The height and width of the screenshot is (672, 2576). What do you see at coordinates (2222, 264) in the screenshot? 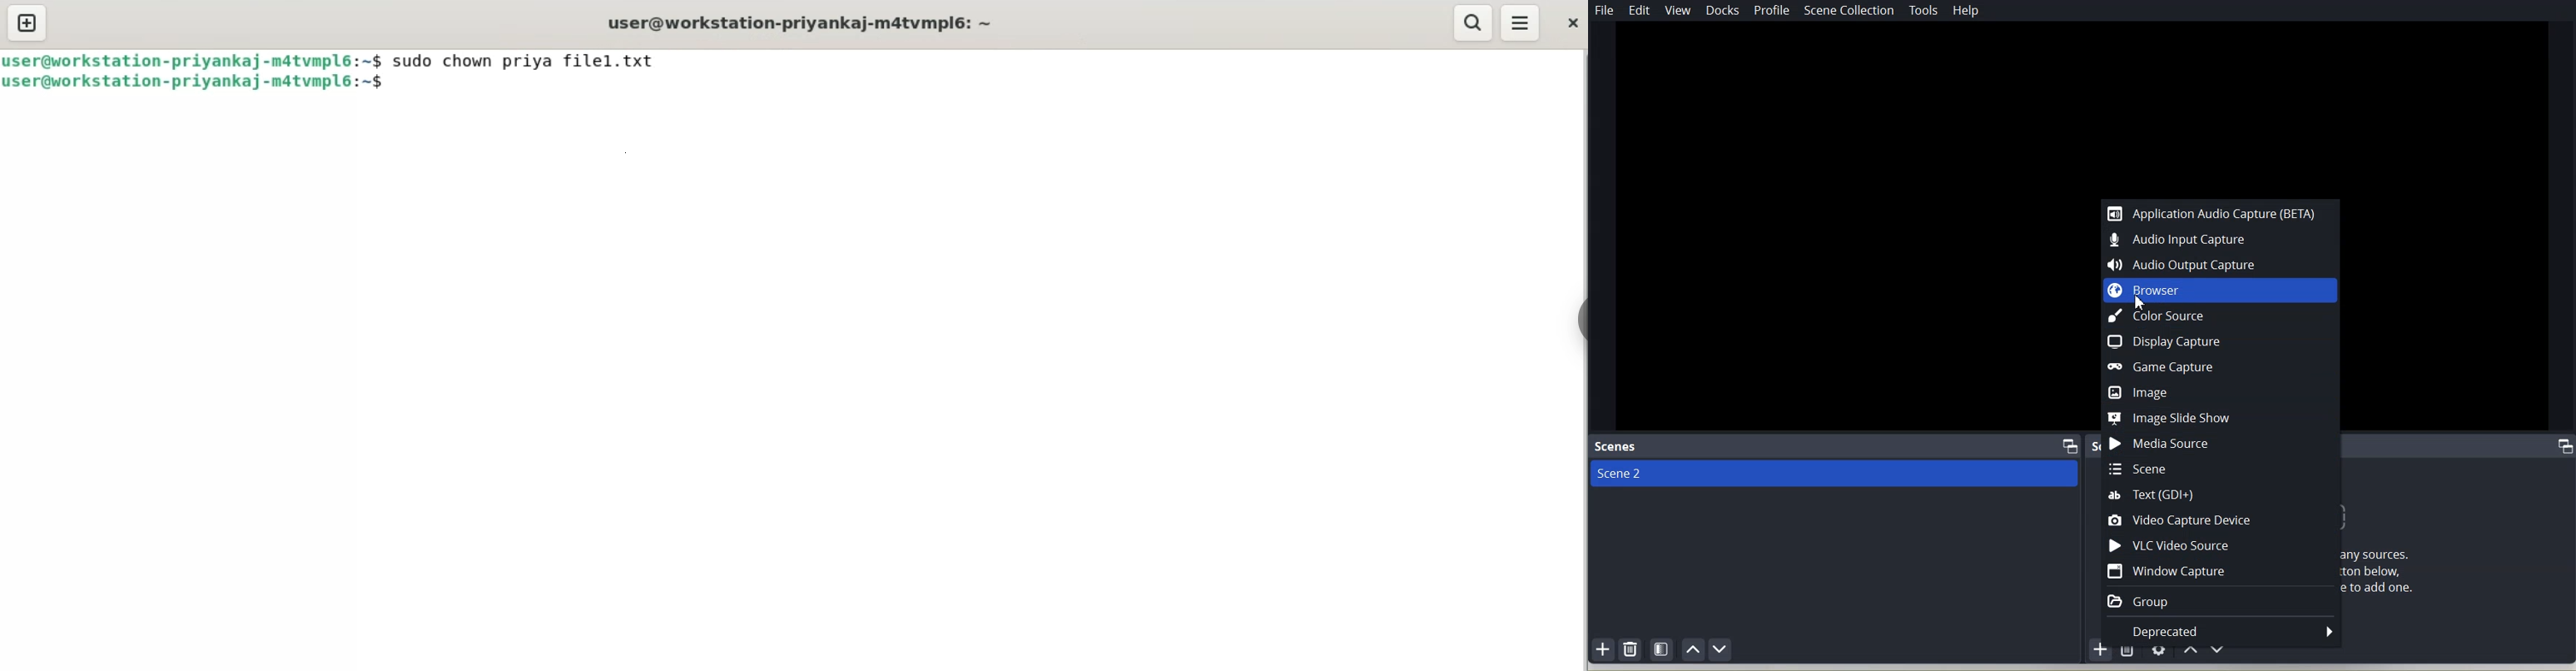
I see `Audio Output Capture` at bounding box center [2222, 264].